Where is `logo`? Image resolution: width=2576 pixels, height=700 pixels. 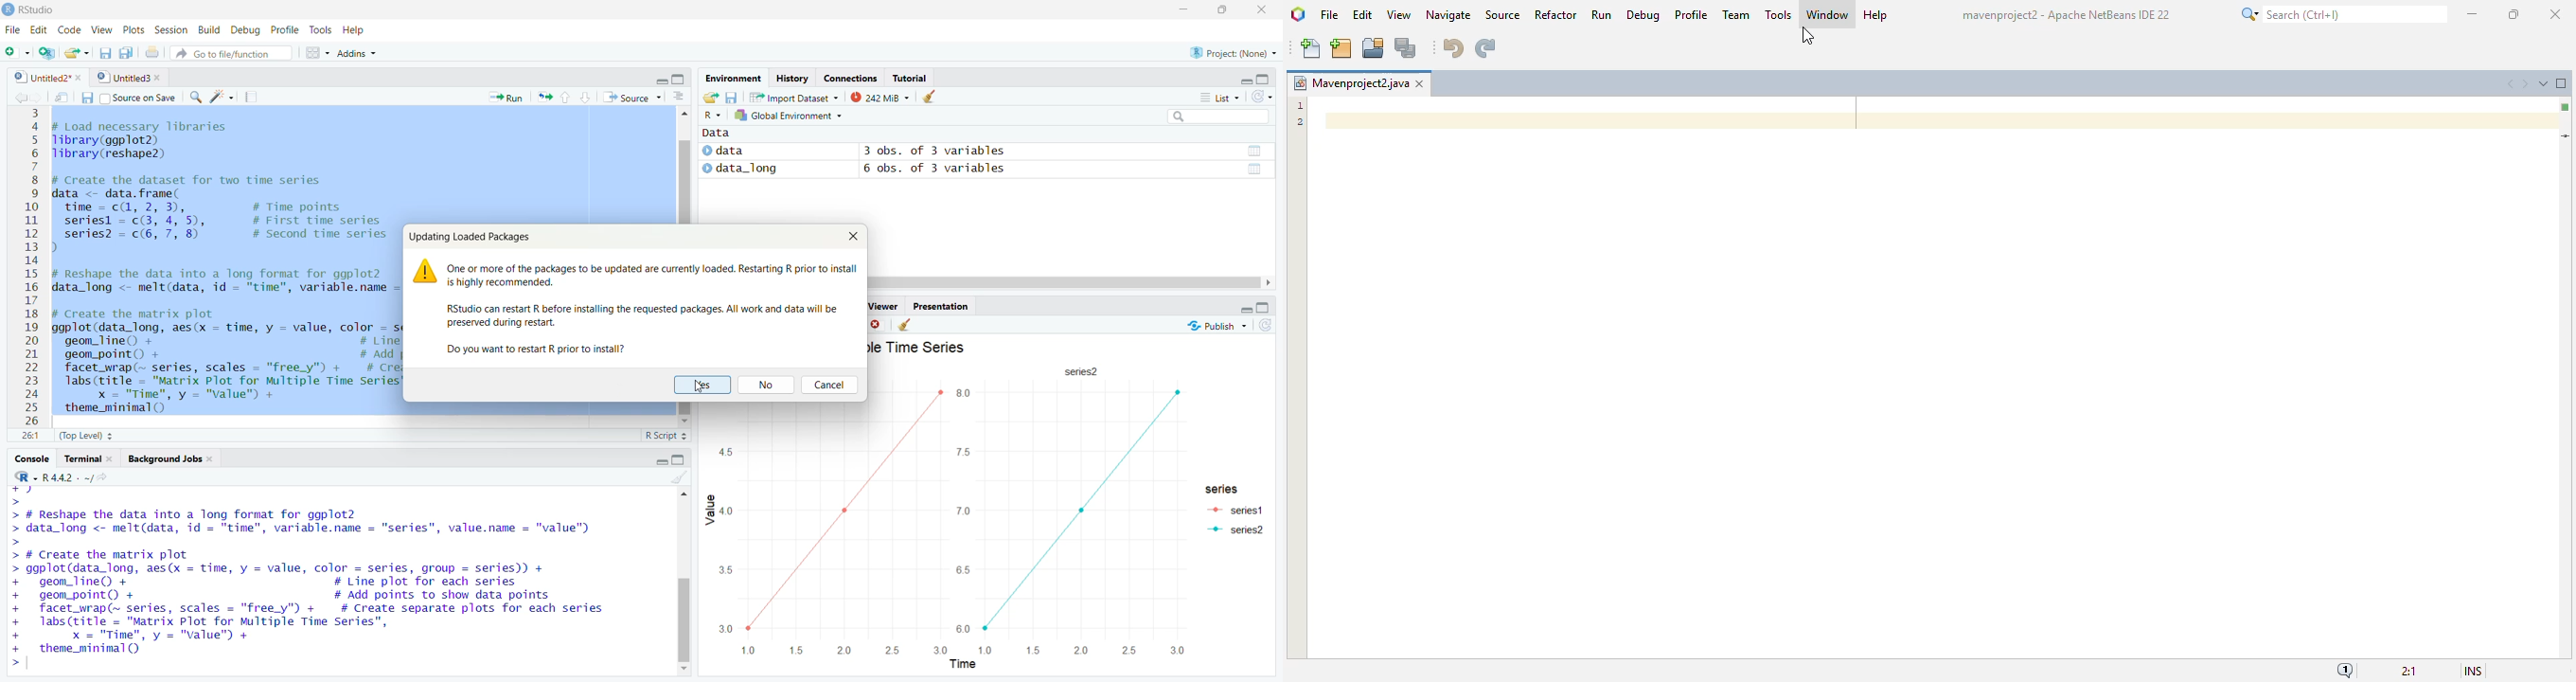 logo is located at coordinates (9, 10).